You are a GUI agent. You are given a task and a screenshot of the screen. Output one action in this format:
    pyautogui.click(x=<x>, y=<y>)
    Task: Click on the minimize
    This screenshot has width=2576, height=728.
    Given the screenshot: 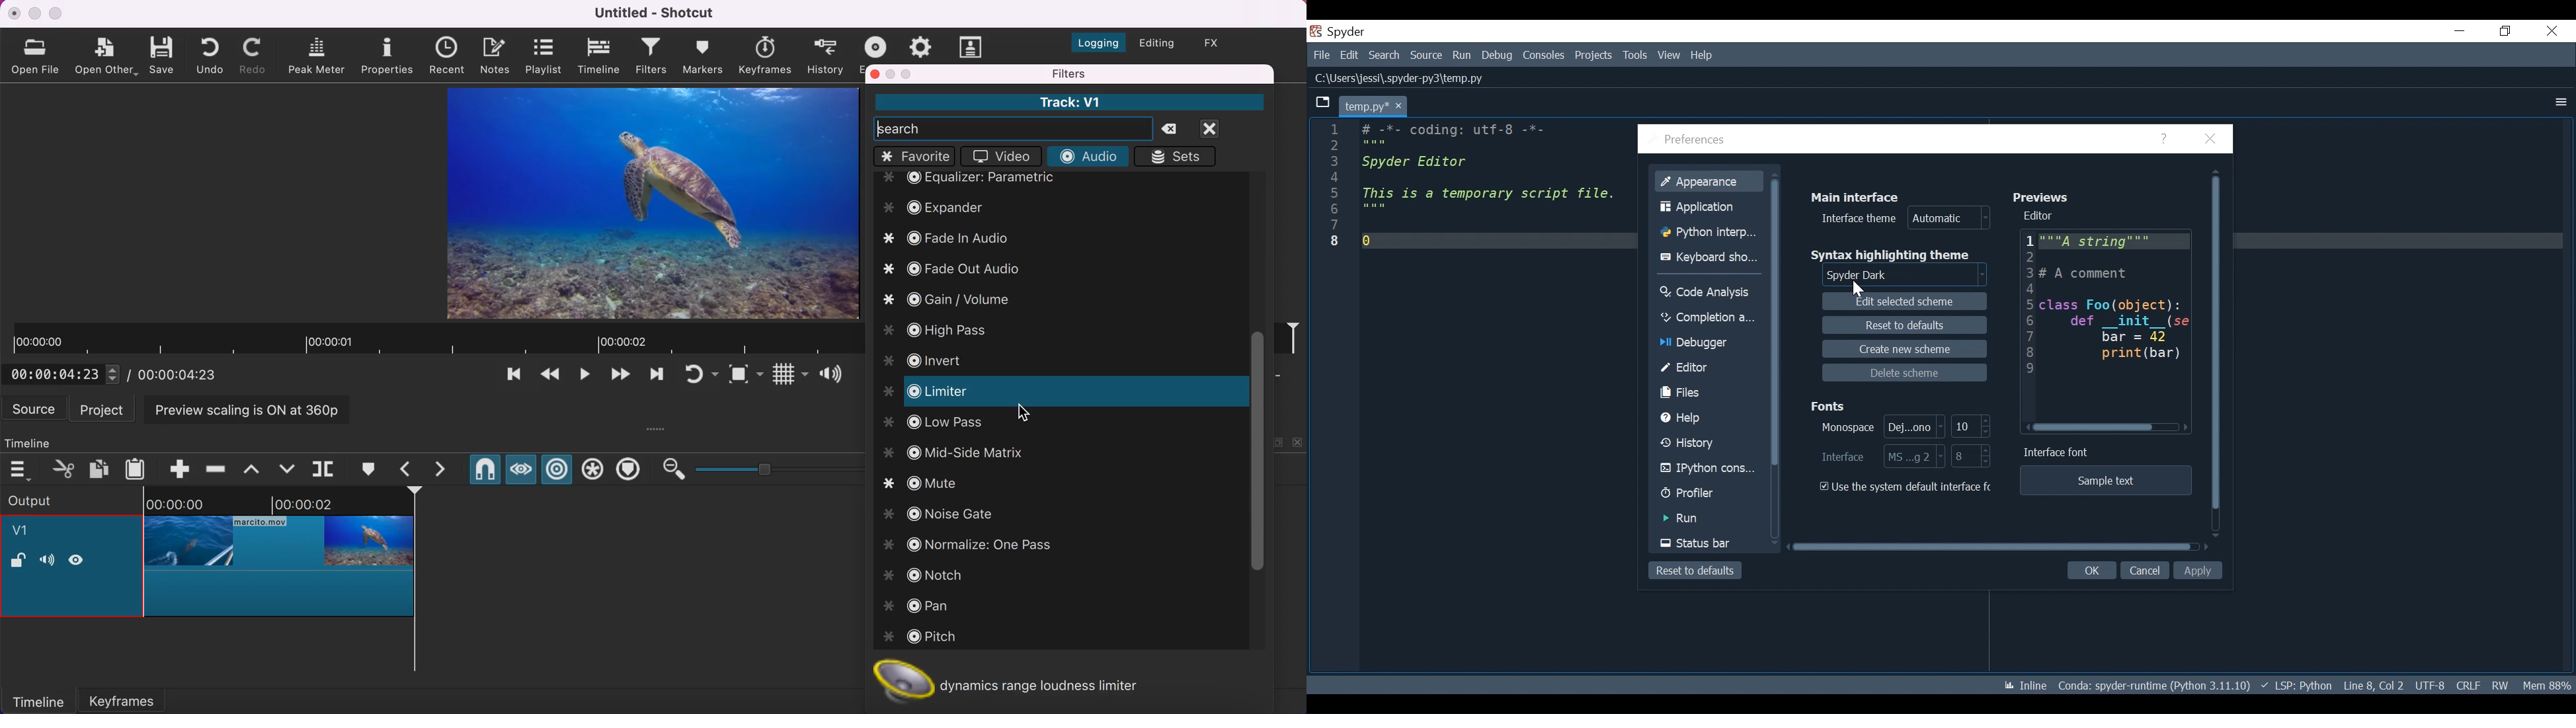 What is the action you would take?
    pyautogui.click(x=34, y=13)
    